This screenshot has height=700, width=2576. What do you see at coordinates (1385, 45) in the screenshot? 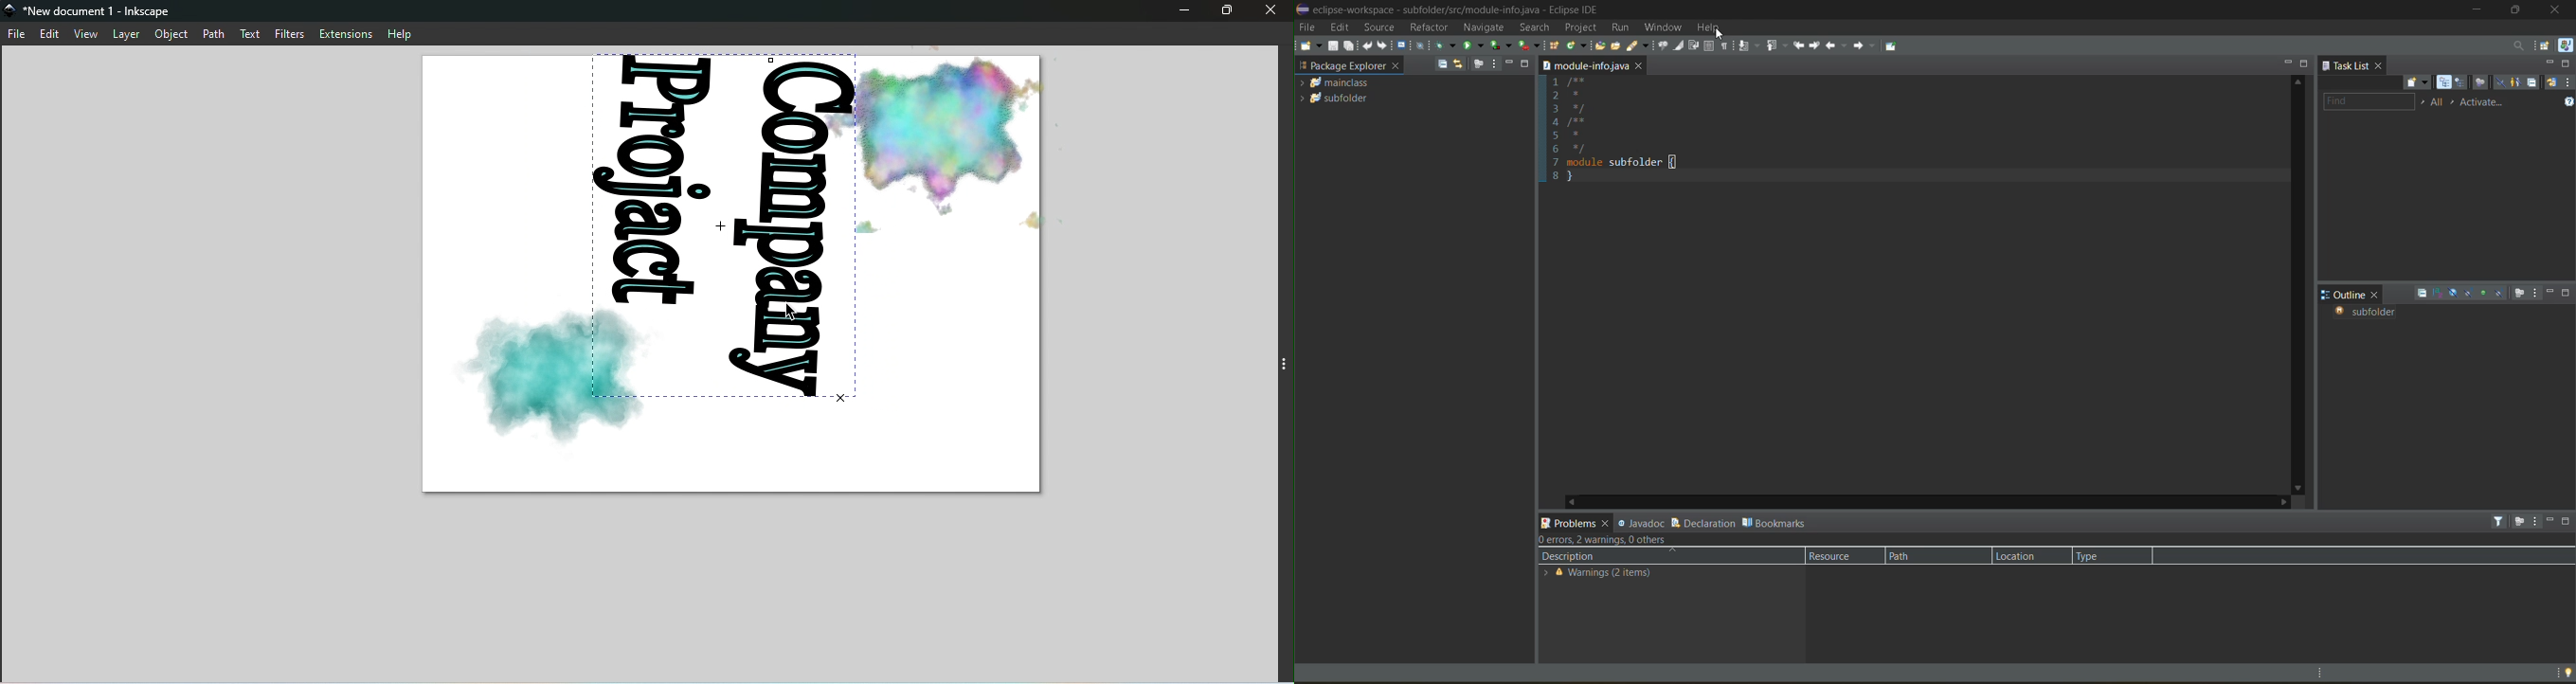
I see `redo` at bounding box center [1385, 45].